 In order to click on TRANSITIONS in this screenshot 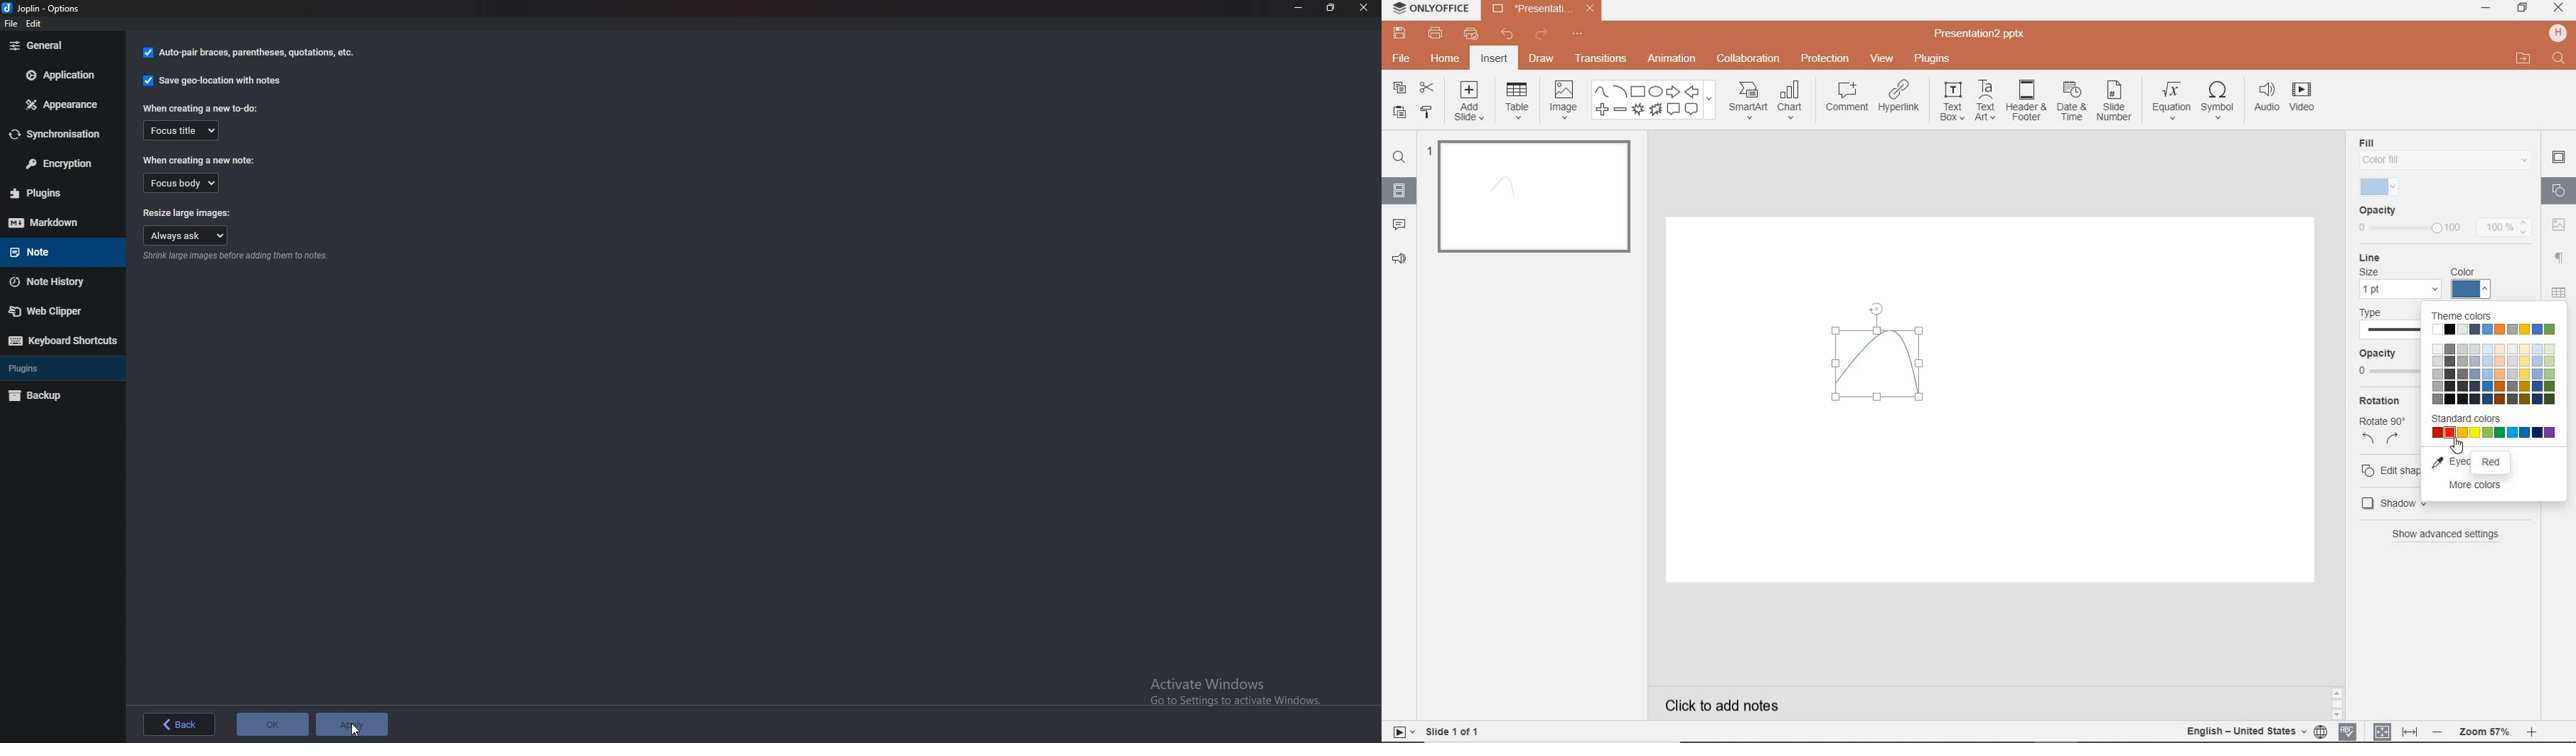, I will do `click(1603, 60)`.